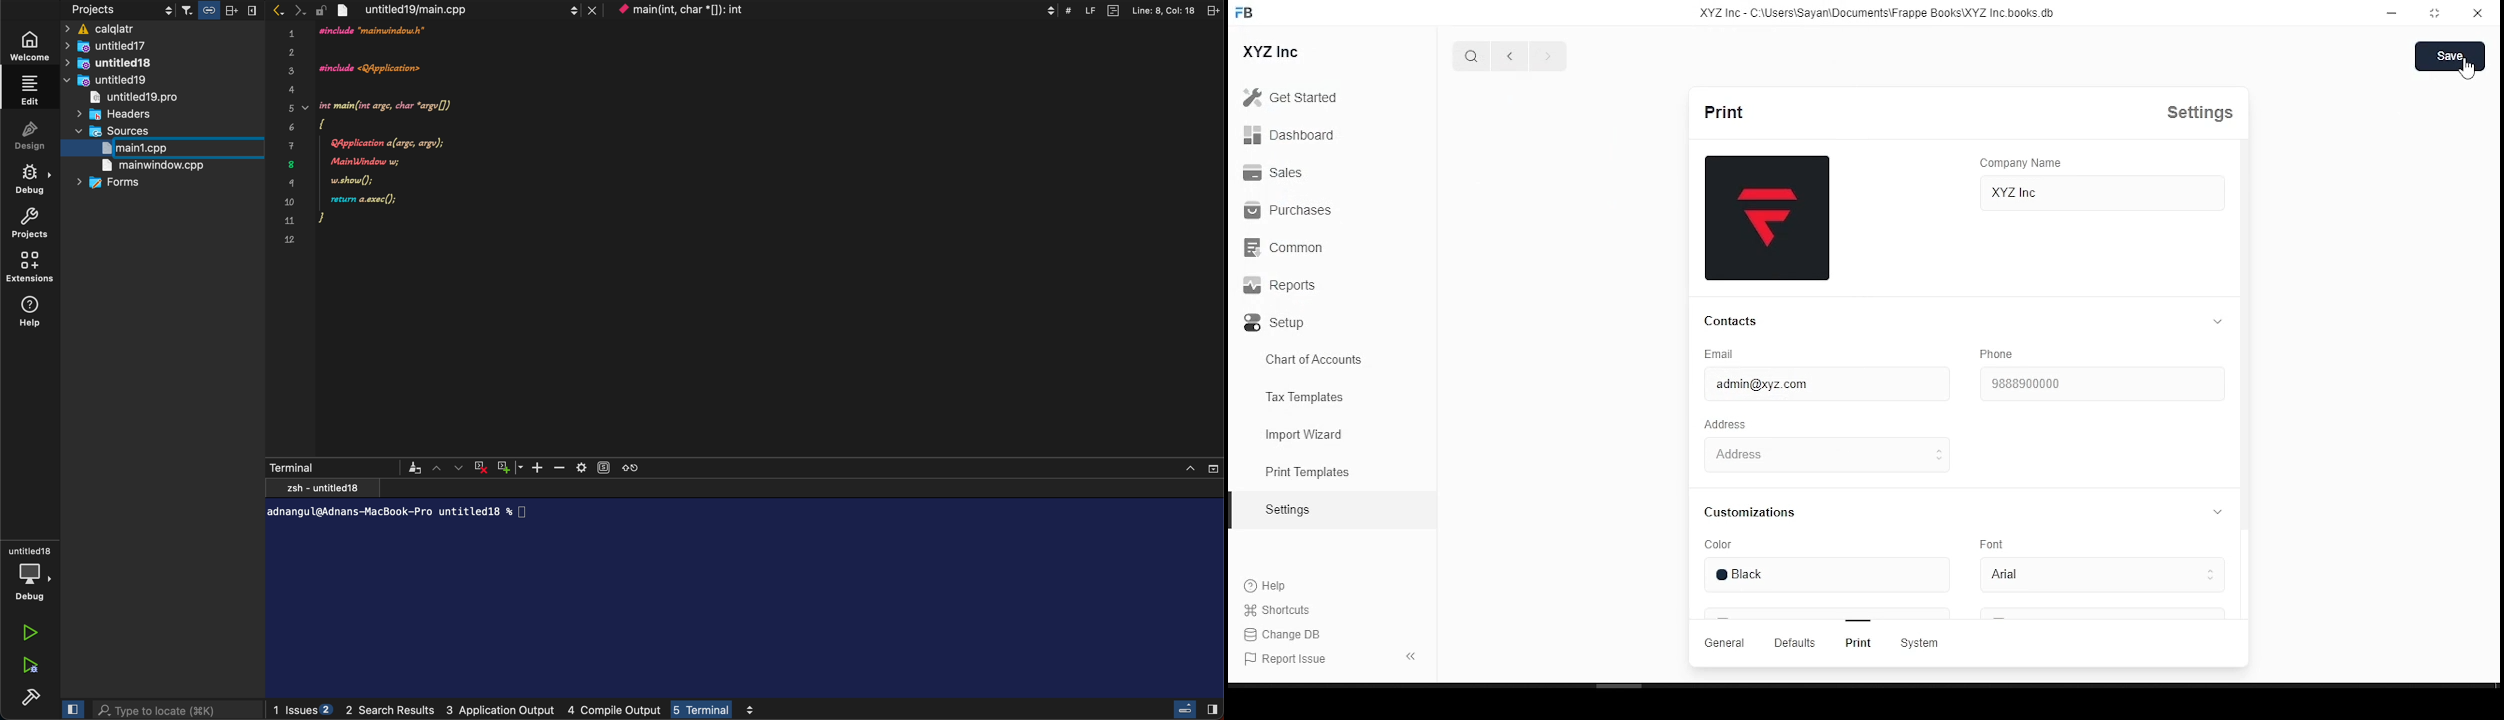 Image resolution: width=2520 pixels, height=728 pixels. What do you see at coordinates (1757, 575) in the screenshot?
I see `black` at bounding box center [1757, 575].